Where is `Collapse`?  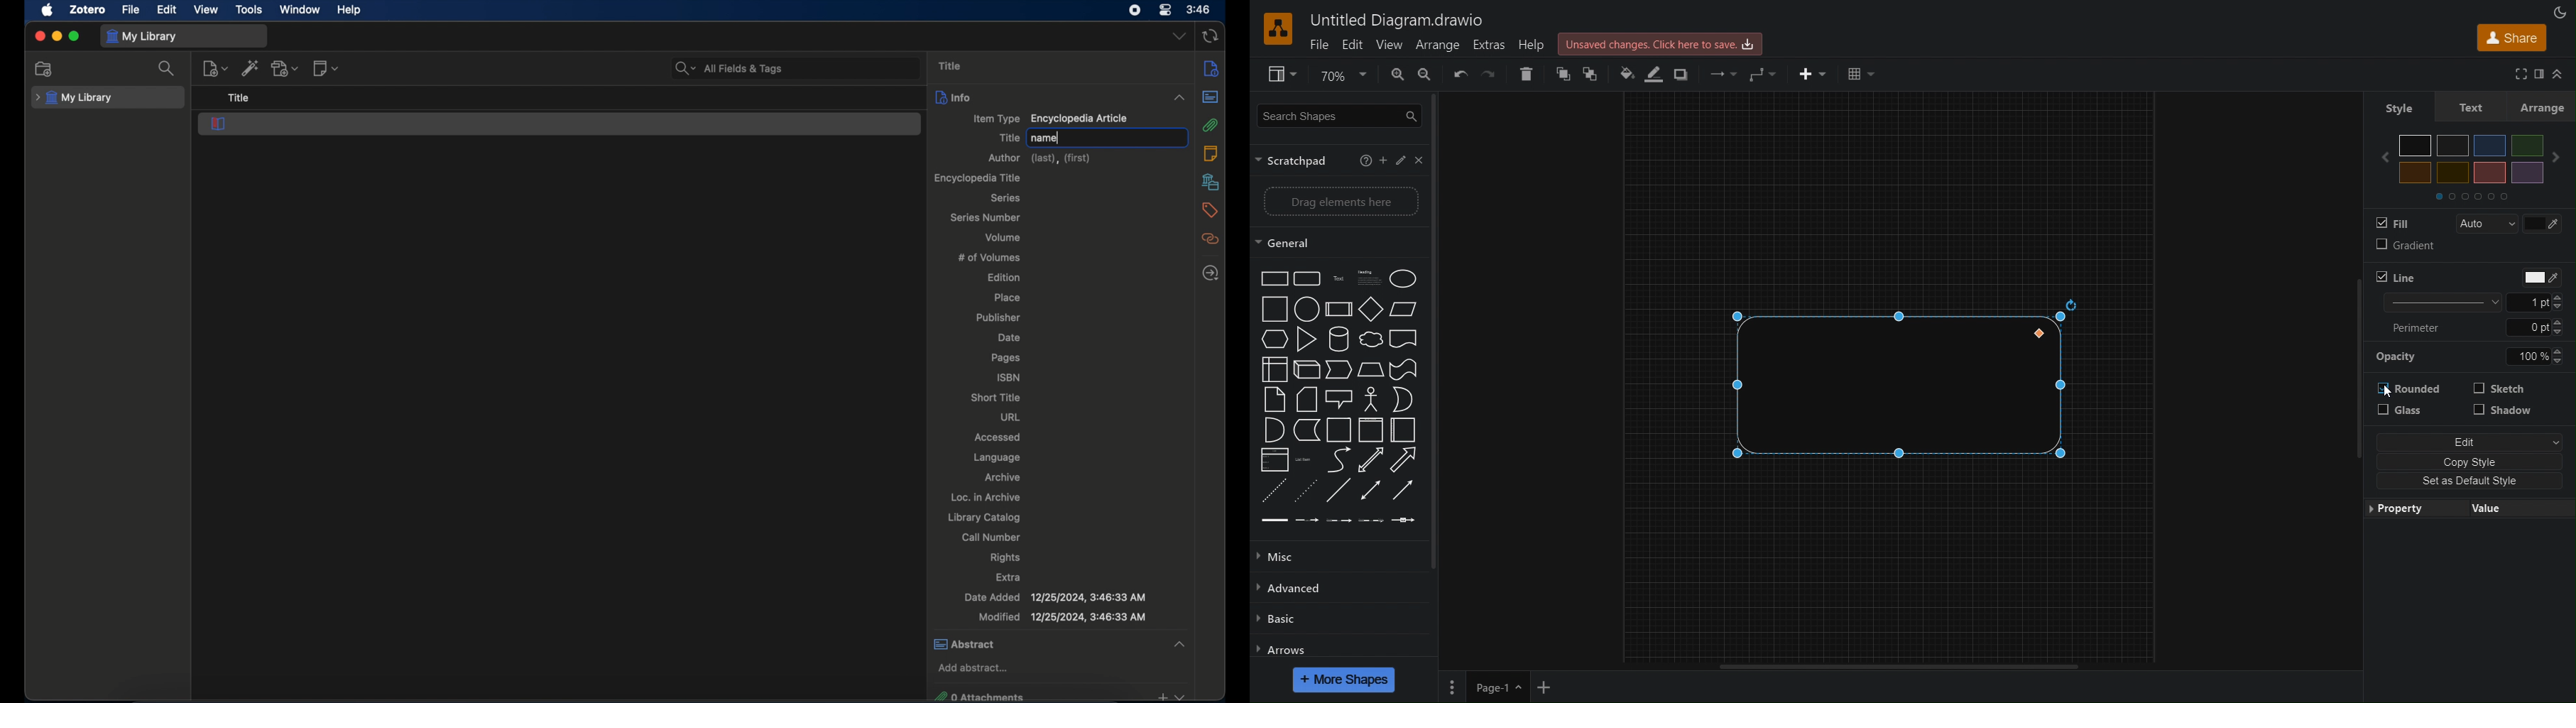
Collapse is located at coordinates (2561, 75).